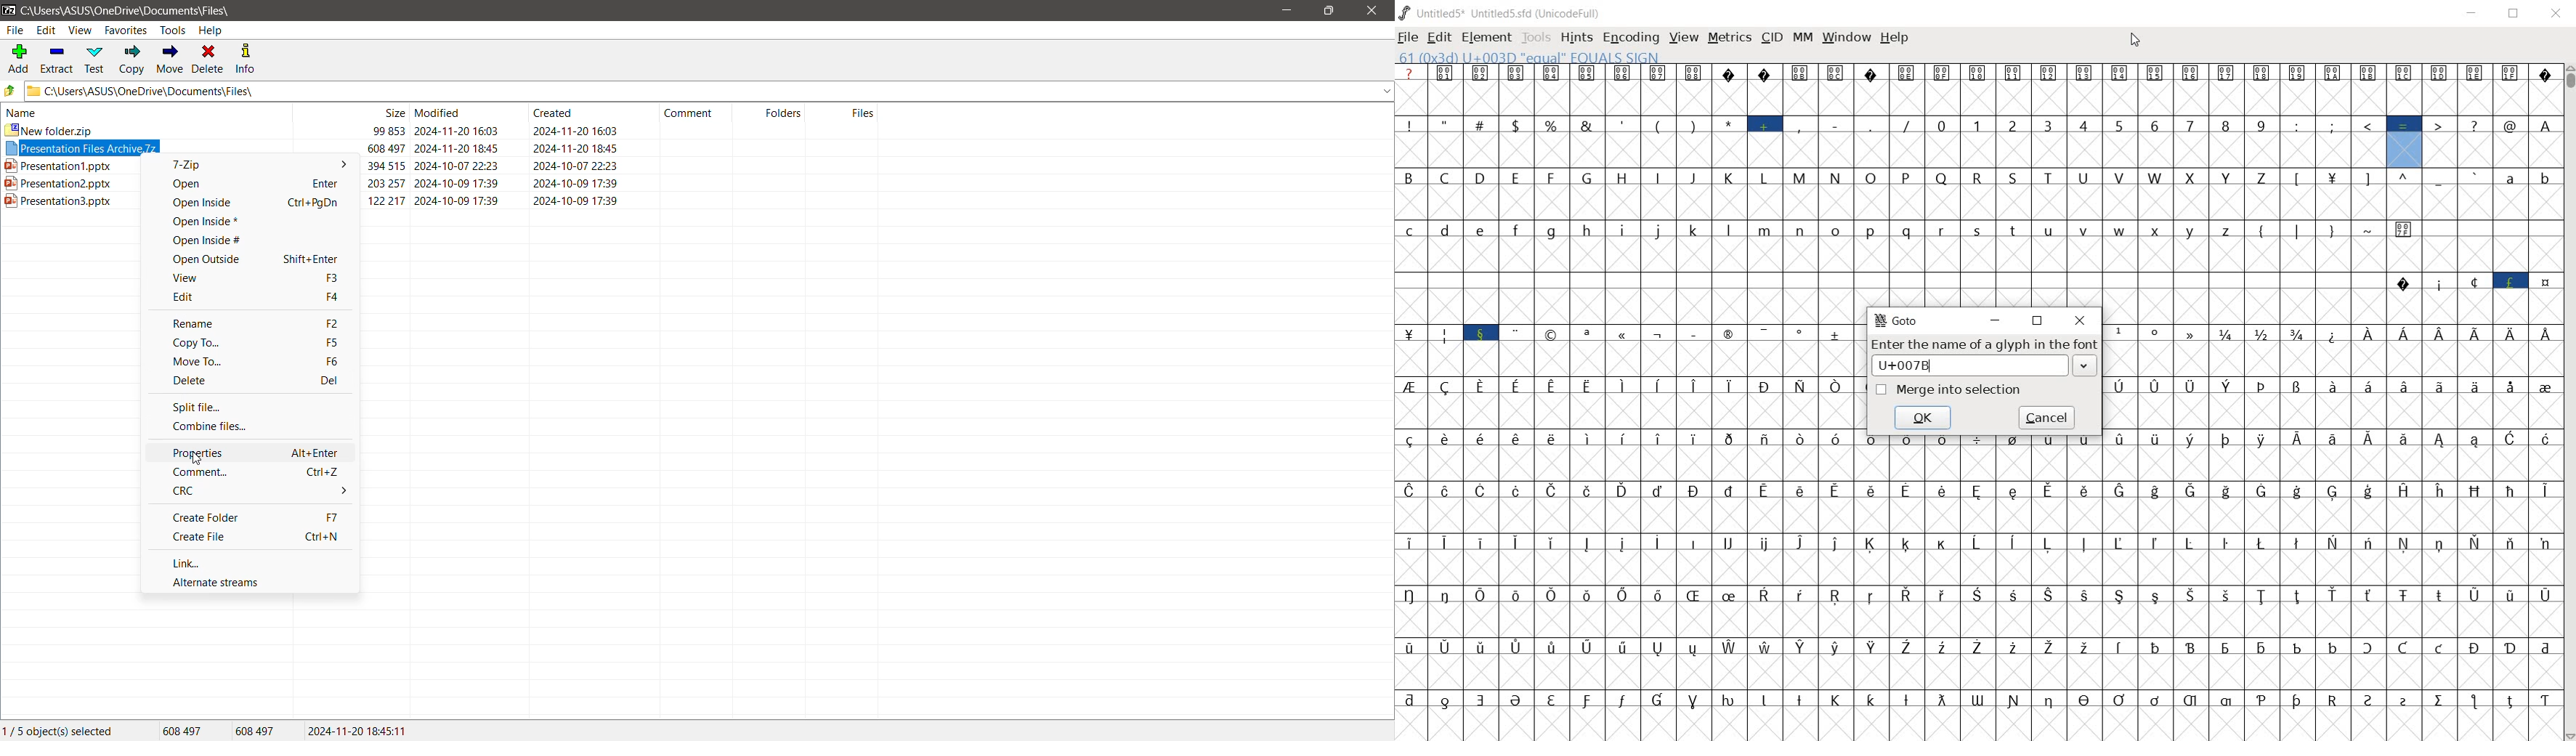 The image size is (2576, 756). What do you see at coordinates (211, 426) in the screenshot?
I see `Combine files` at bounding box center [211, 426].